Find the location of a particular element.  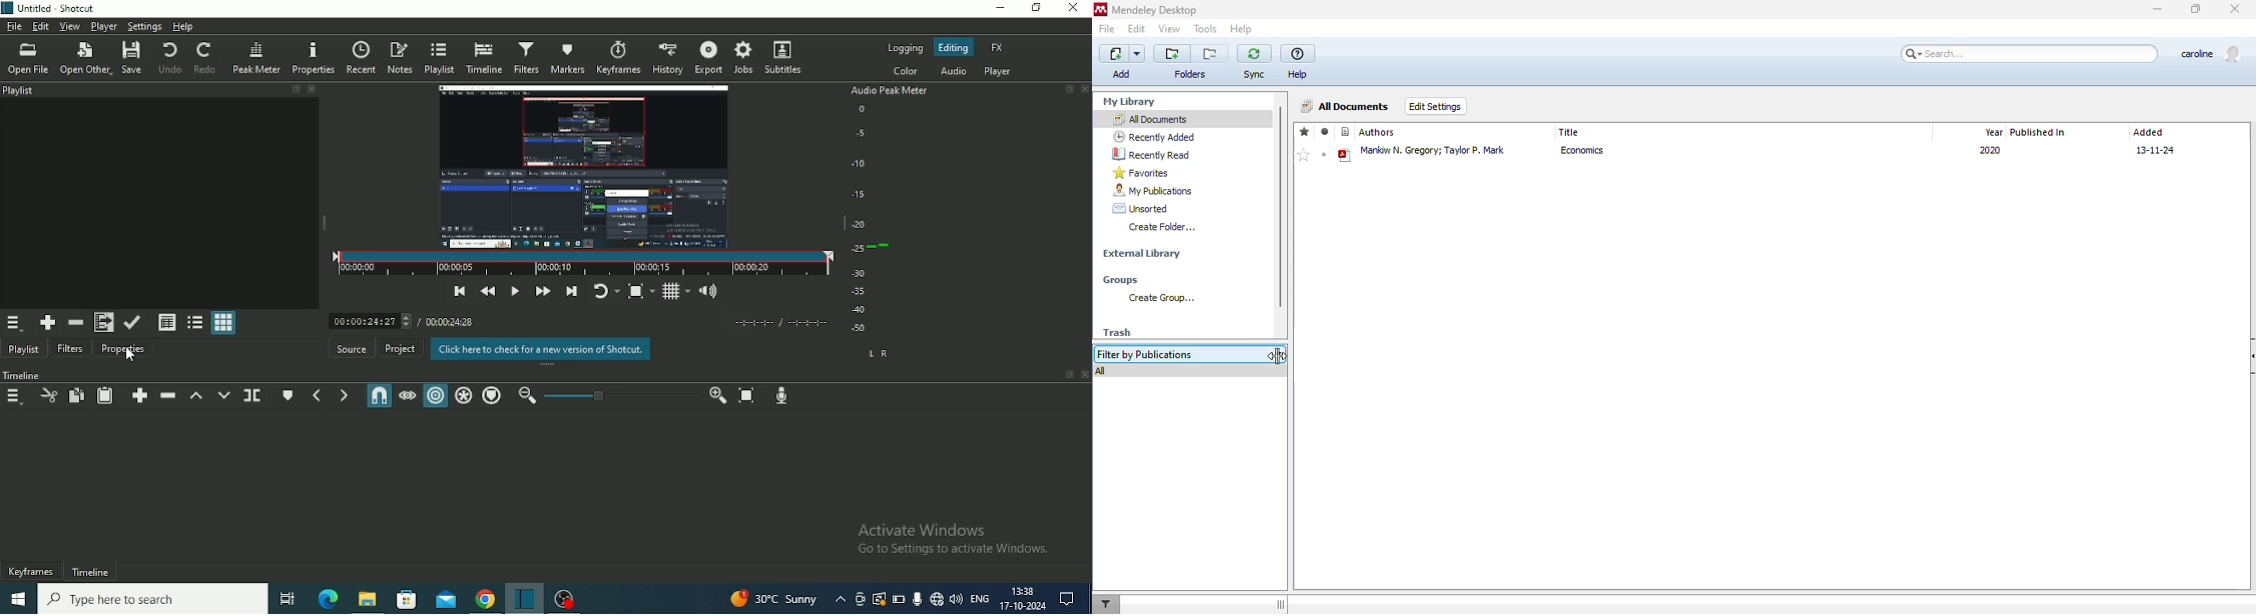

my library is located at coordinates (1130, 101).